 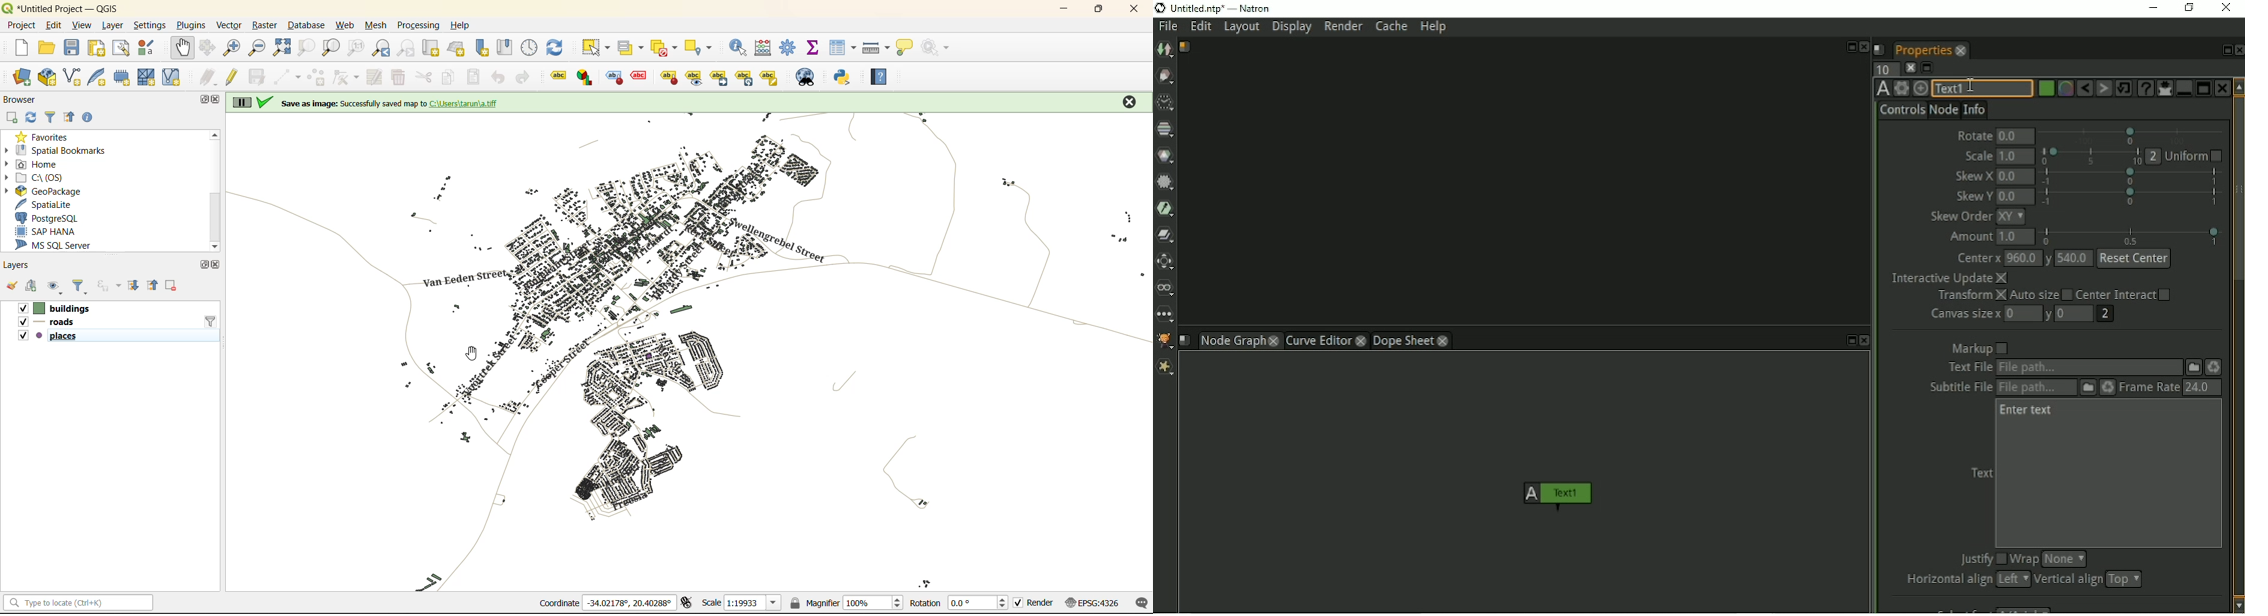 What do you see at coordinates (32, 121) in the screenshot?
I see `refresh` at bounding box center [32, 121].